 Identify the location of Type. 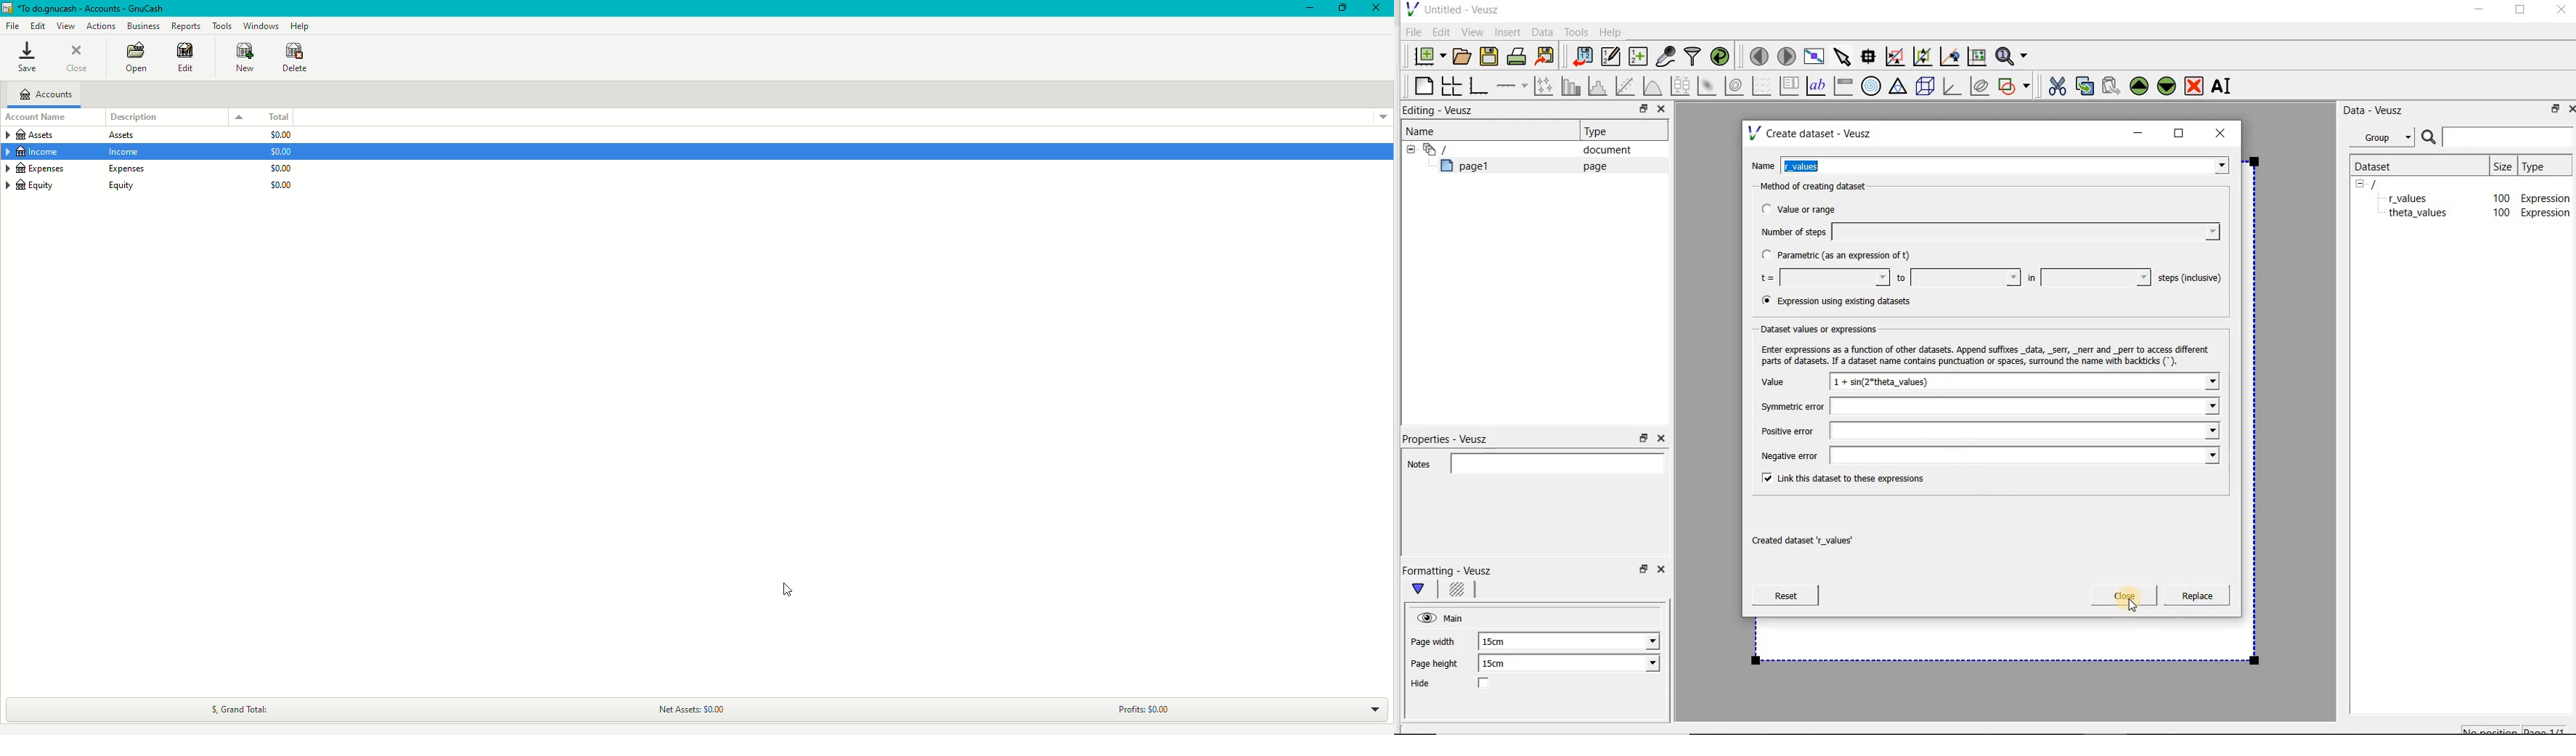
(2543, 165).